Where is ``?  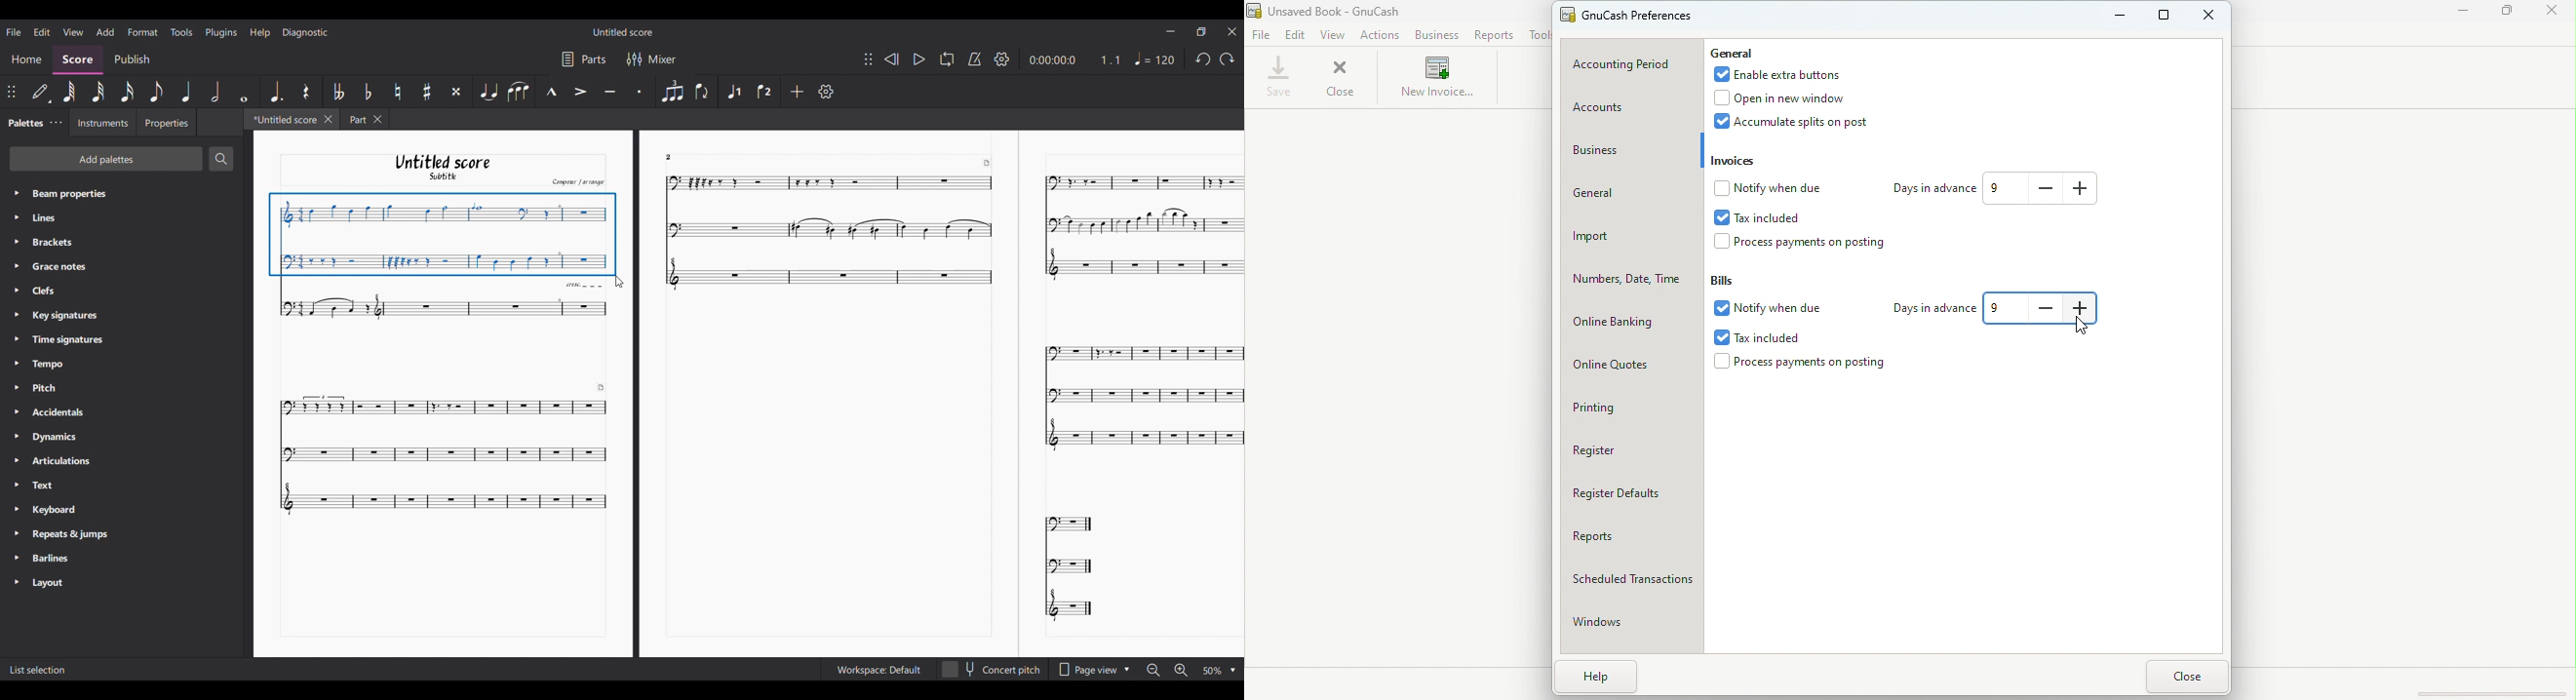  is located at coordinates (447, 310).